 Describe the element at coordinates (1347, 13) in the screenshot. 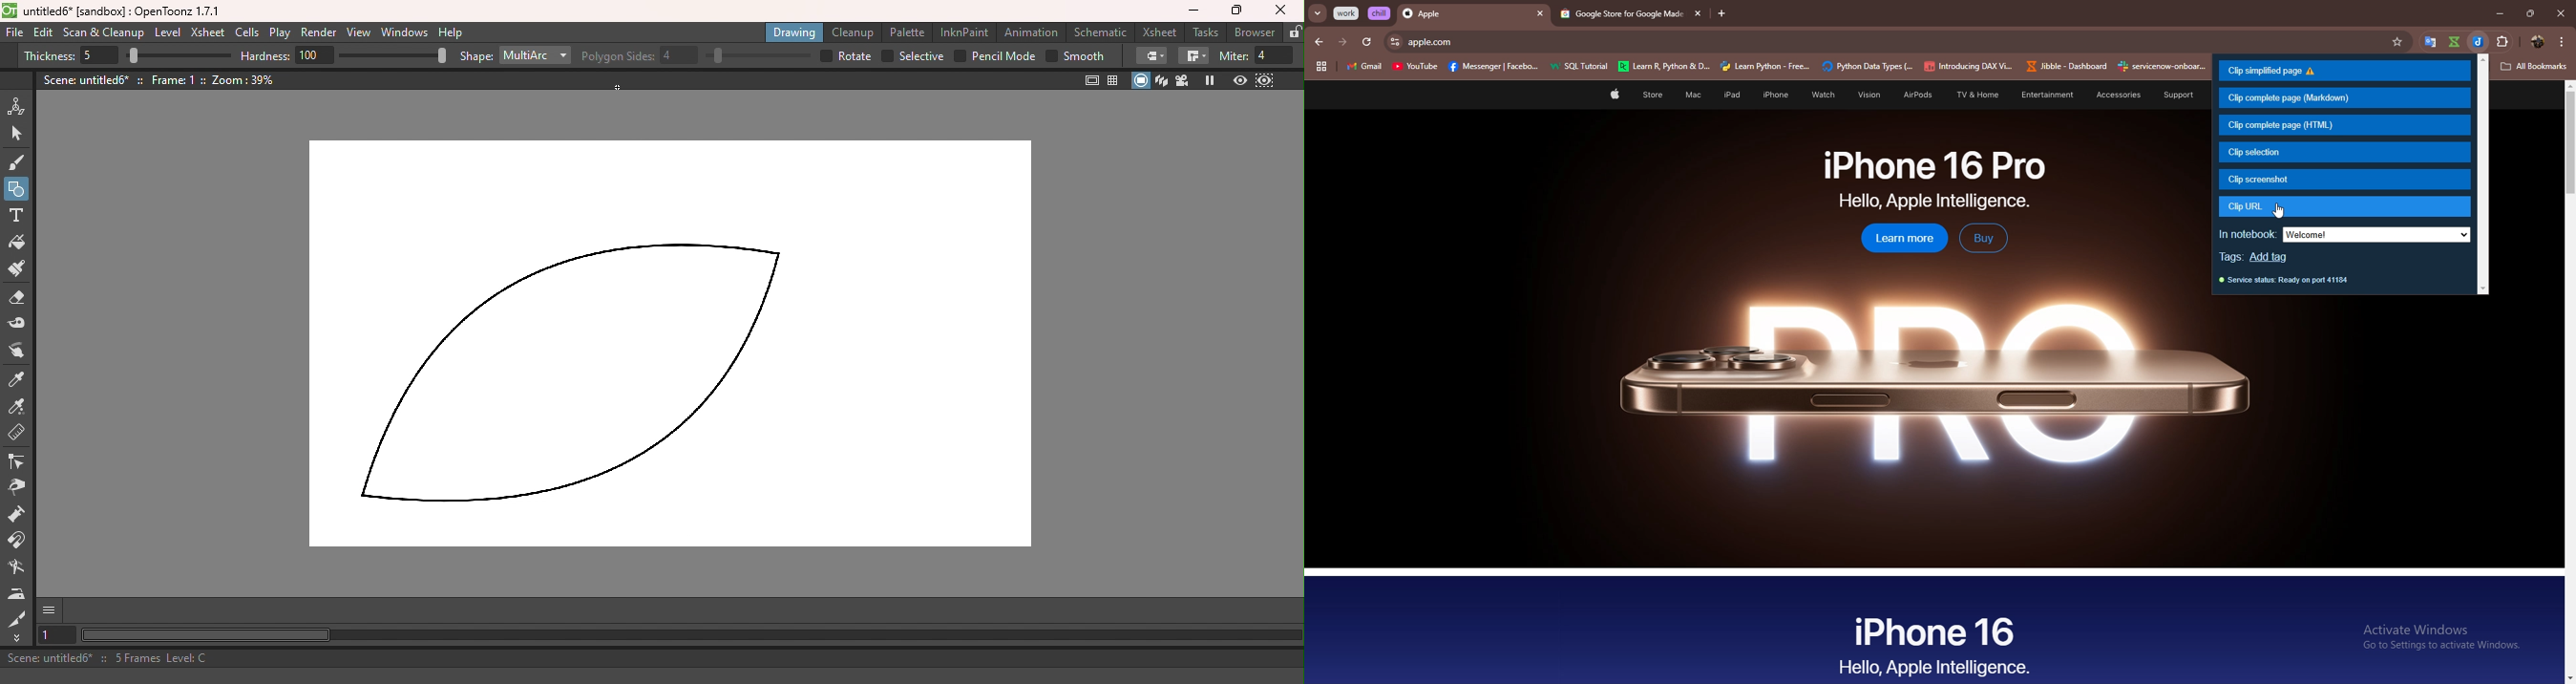

I see `work` at that location.